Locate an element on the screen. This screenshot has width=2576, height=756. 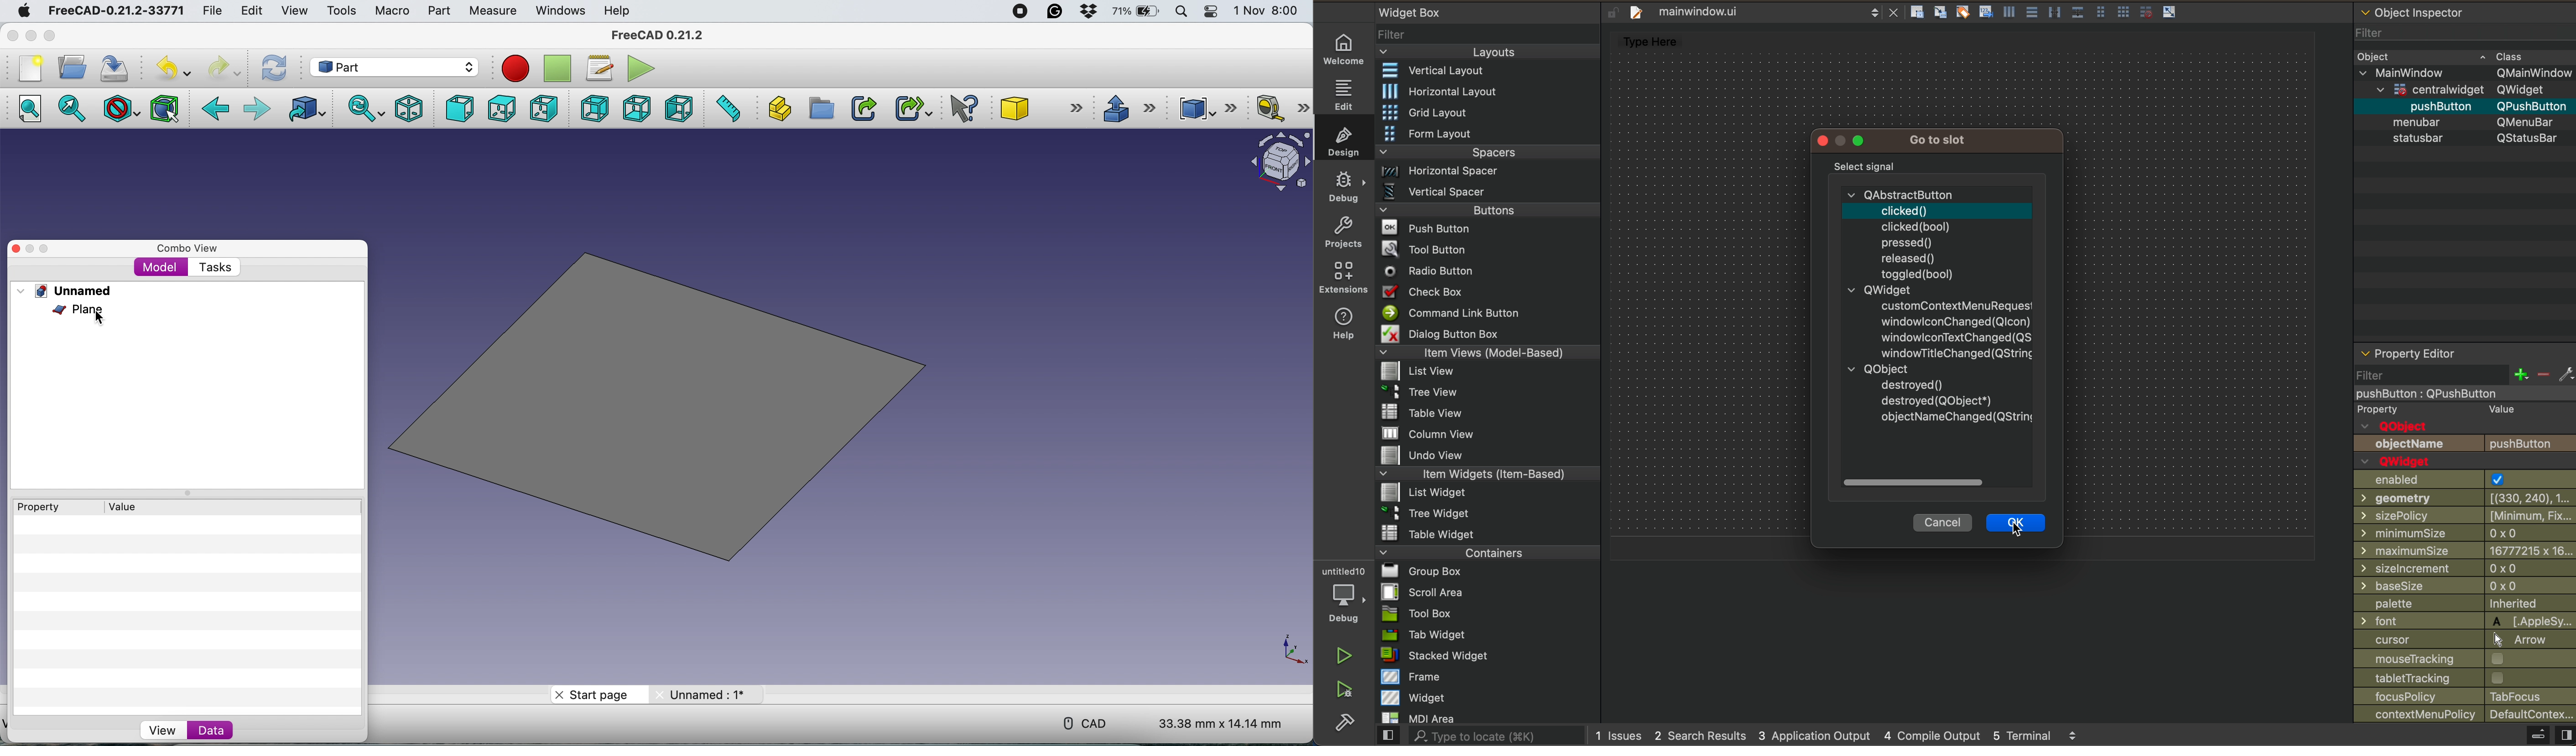
tools is located at coordinates (340, 10).